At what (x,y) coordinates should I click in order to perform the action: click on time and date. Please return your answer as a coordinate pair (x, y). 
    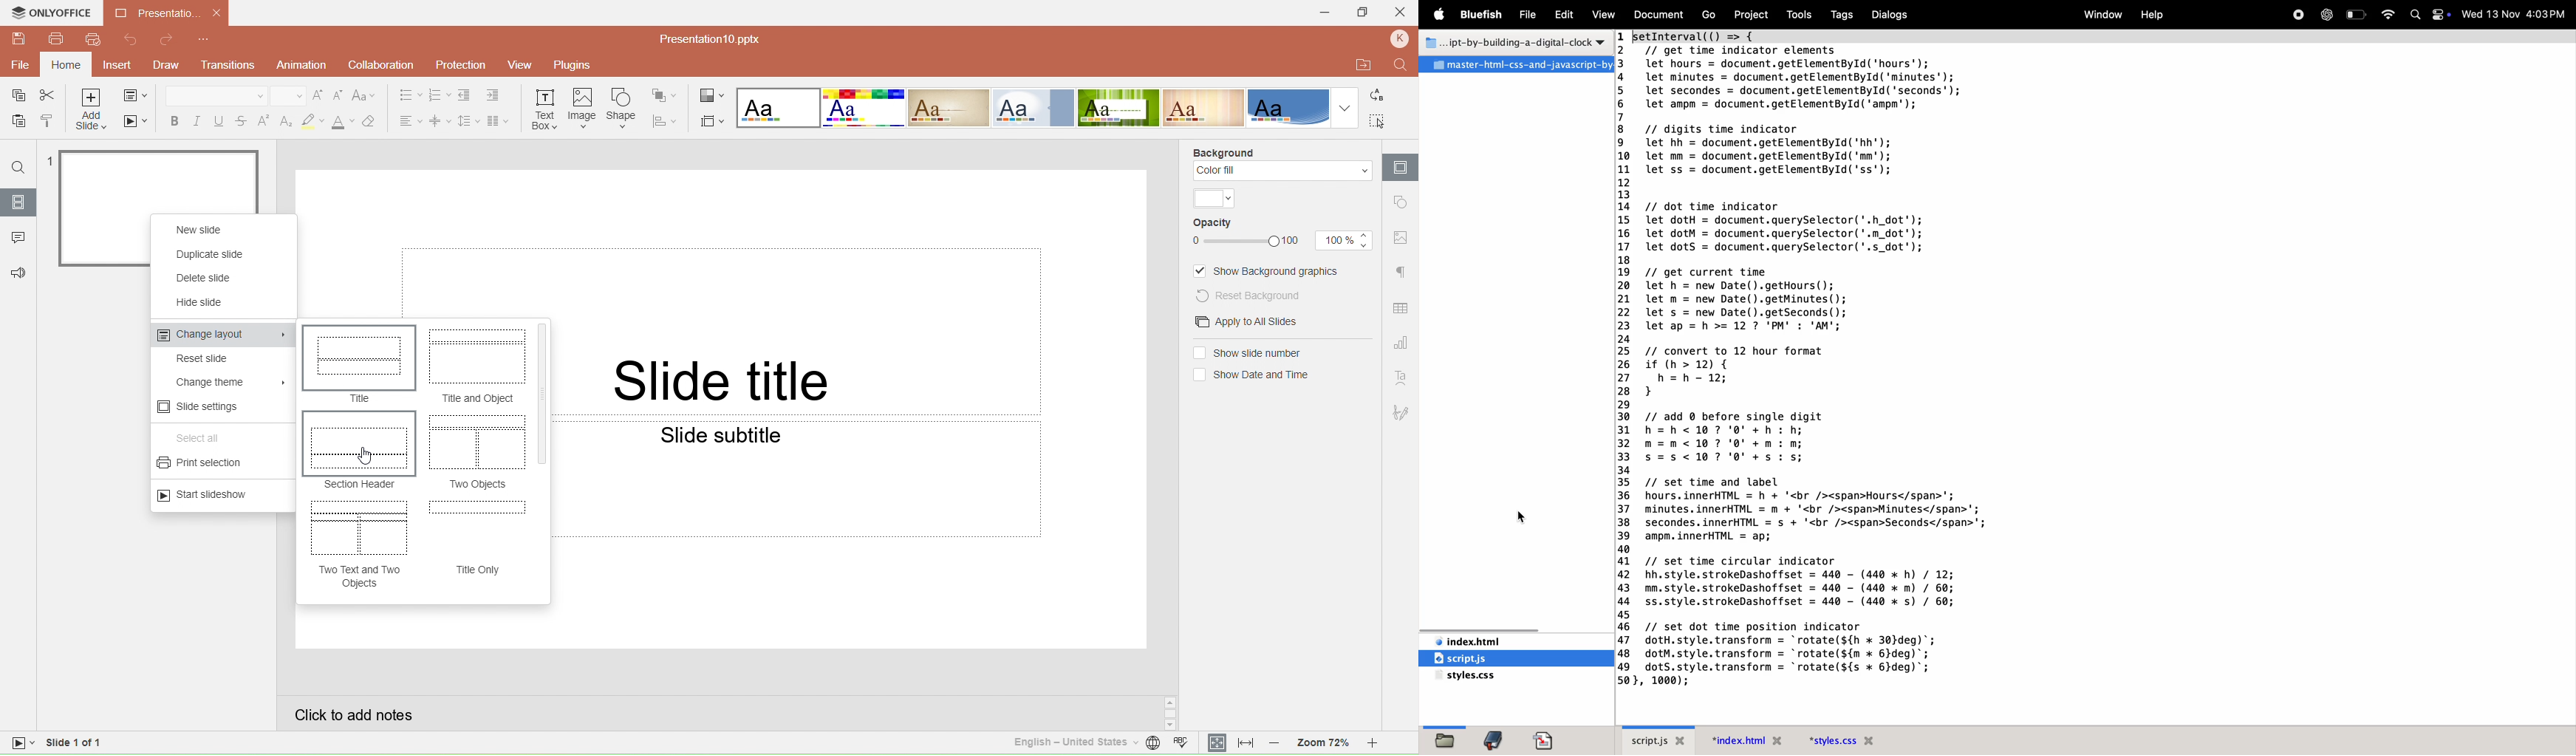
    Looking at the image, I should click on (2514, 13).